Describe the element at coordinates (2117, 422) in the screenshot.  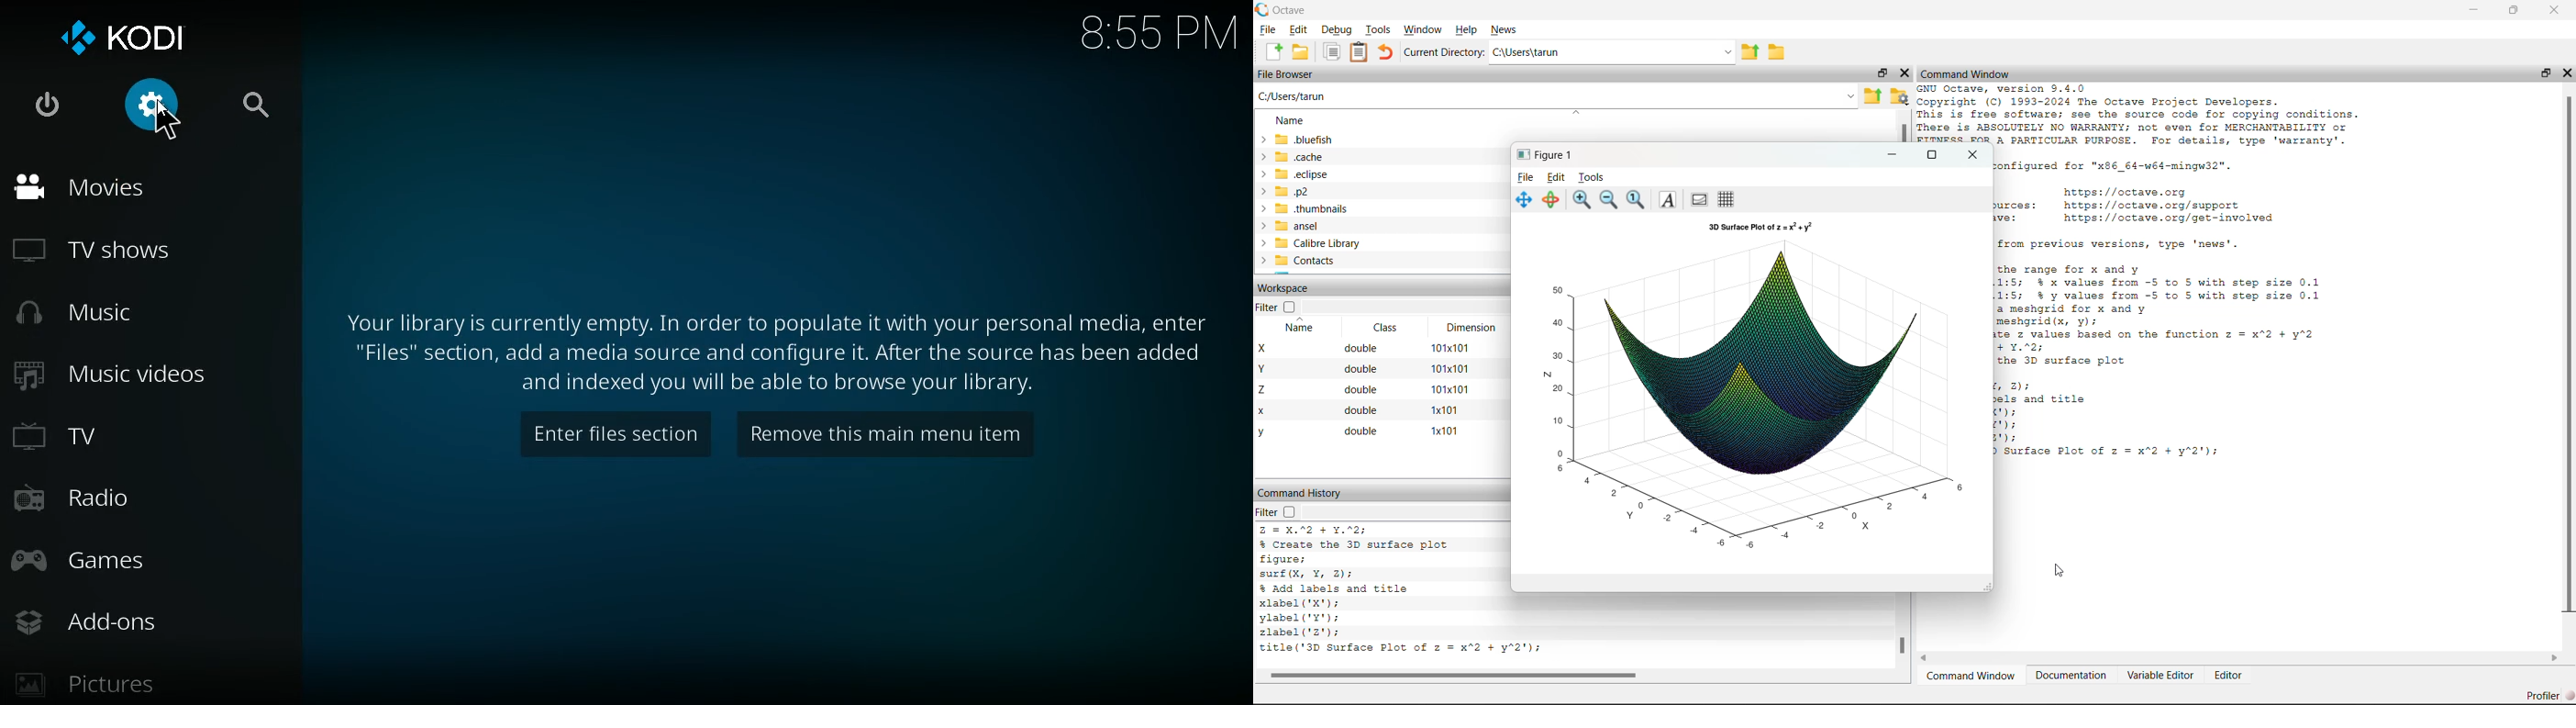
I see `Z):els and titleBE:BB:| 8) surface Plot of z = x"2 + y"2');` at that location.